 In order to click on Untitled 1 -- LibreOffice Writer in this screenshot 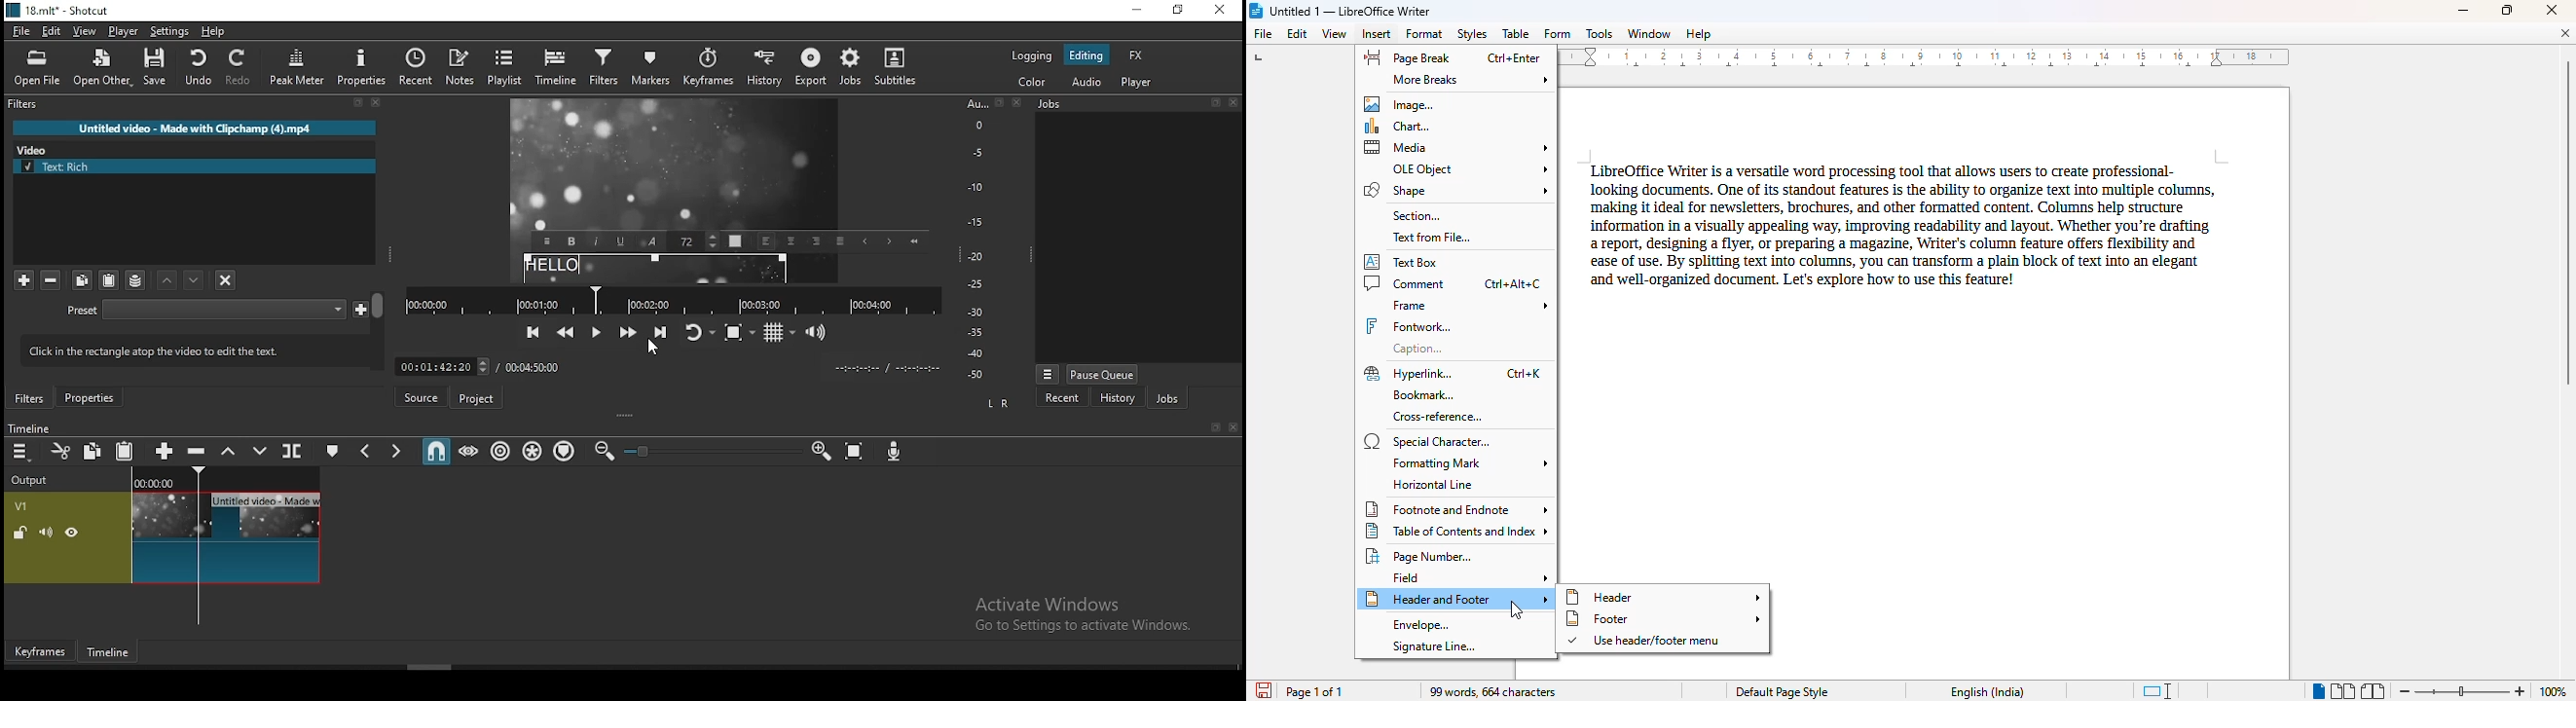, I will do `click(1353, 10)`.